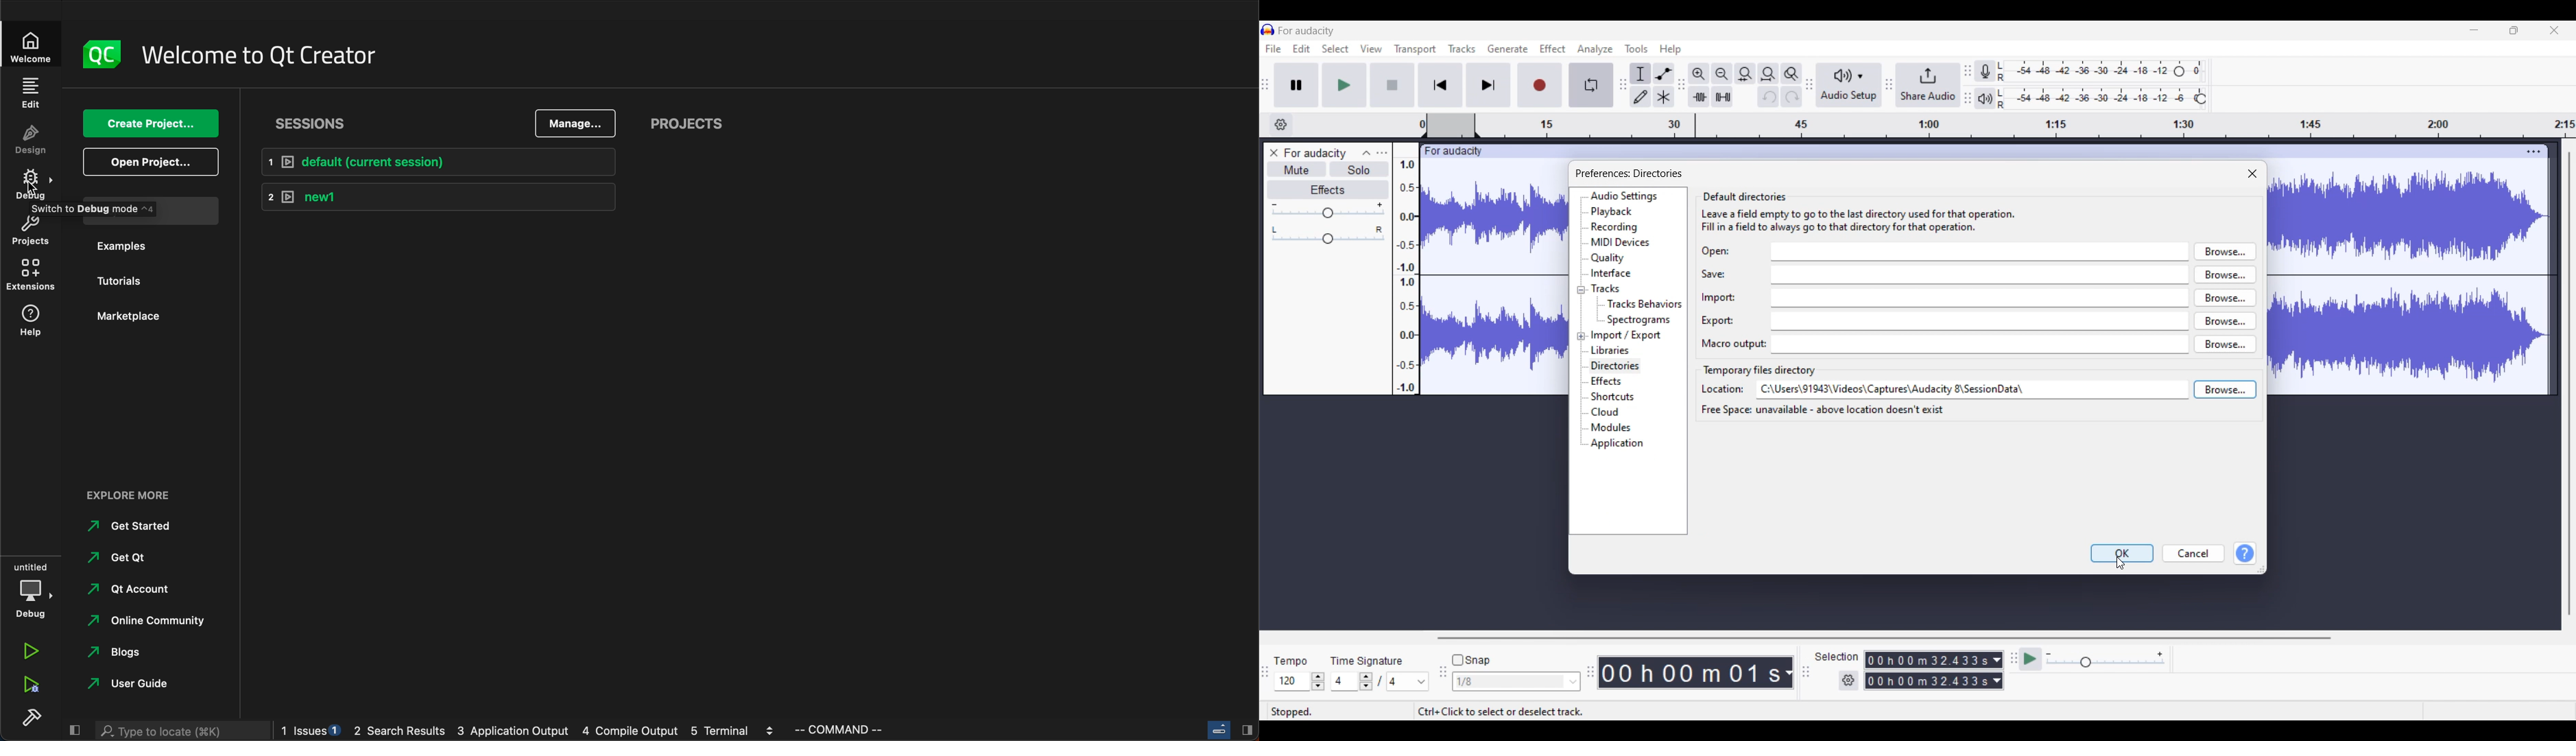 The height and width of the screenshot is (756, 2576). I want to click on Collapse/Expand, so click(1583, 313).